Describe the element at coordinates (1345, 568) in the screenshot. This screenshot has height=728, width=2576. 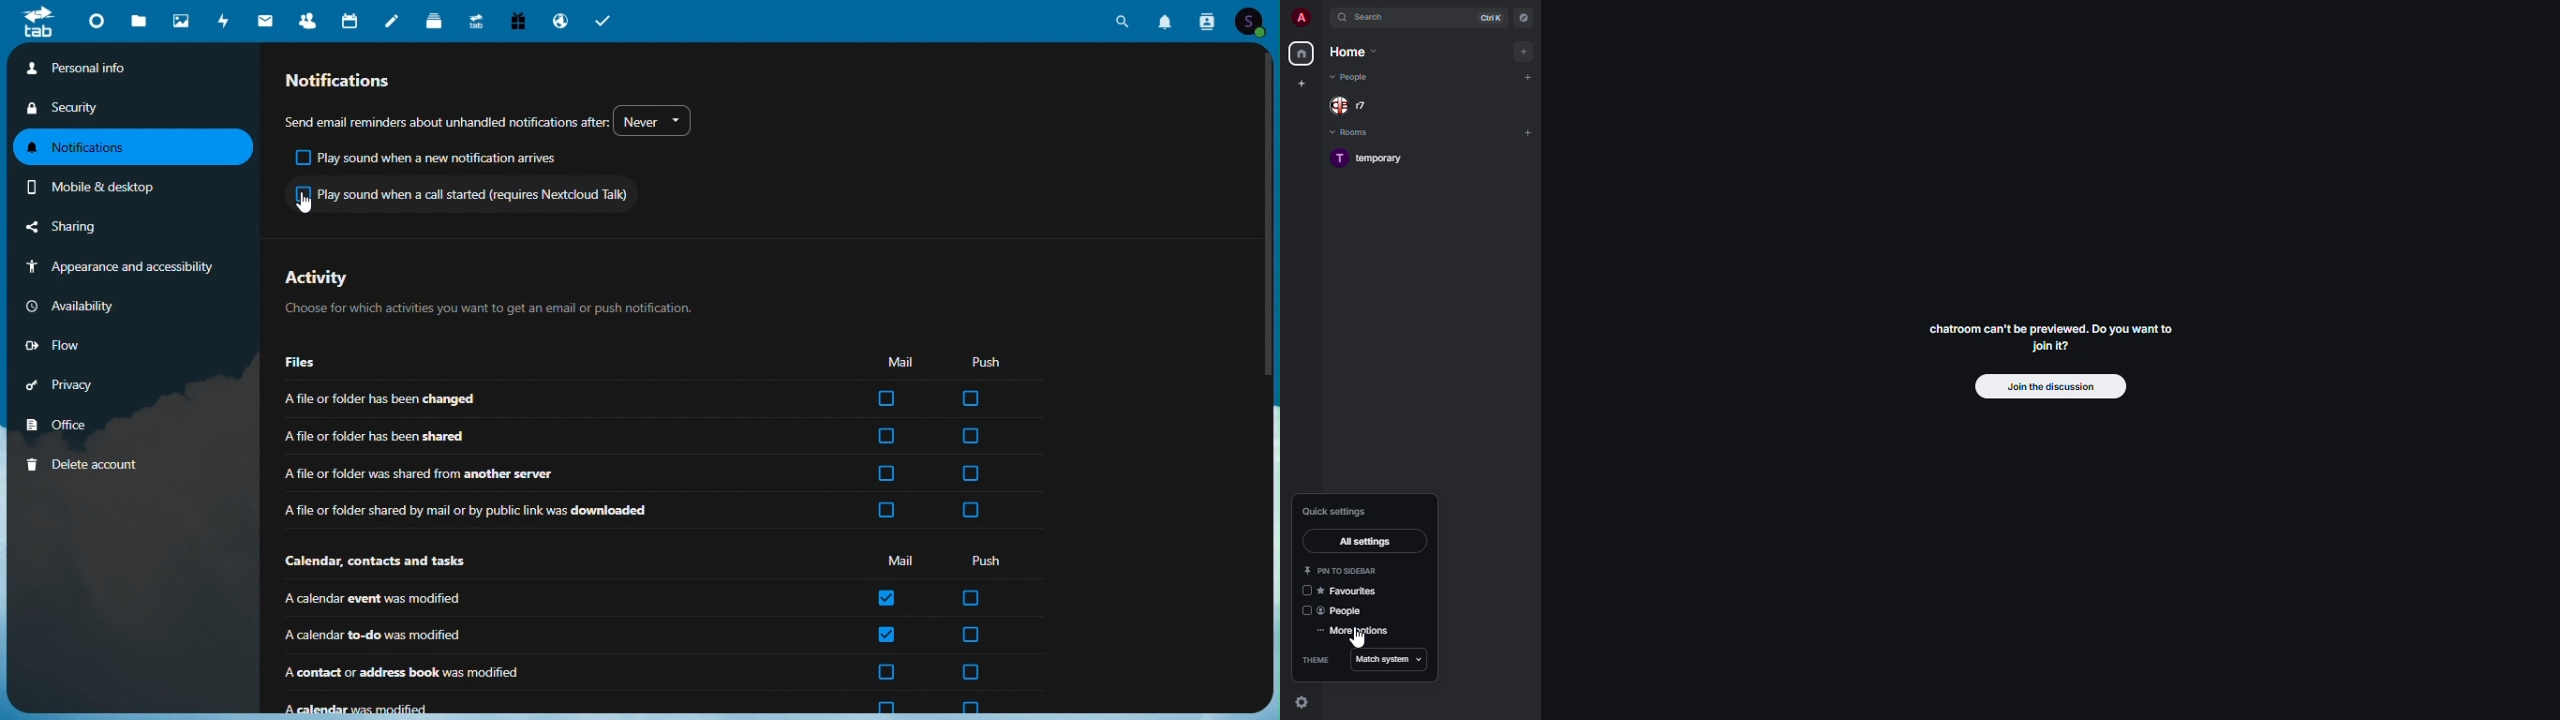
I see `pin to sidebar` at that location.